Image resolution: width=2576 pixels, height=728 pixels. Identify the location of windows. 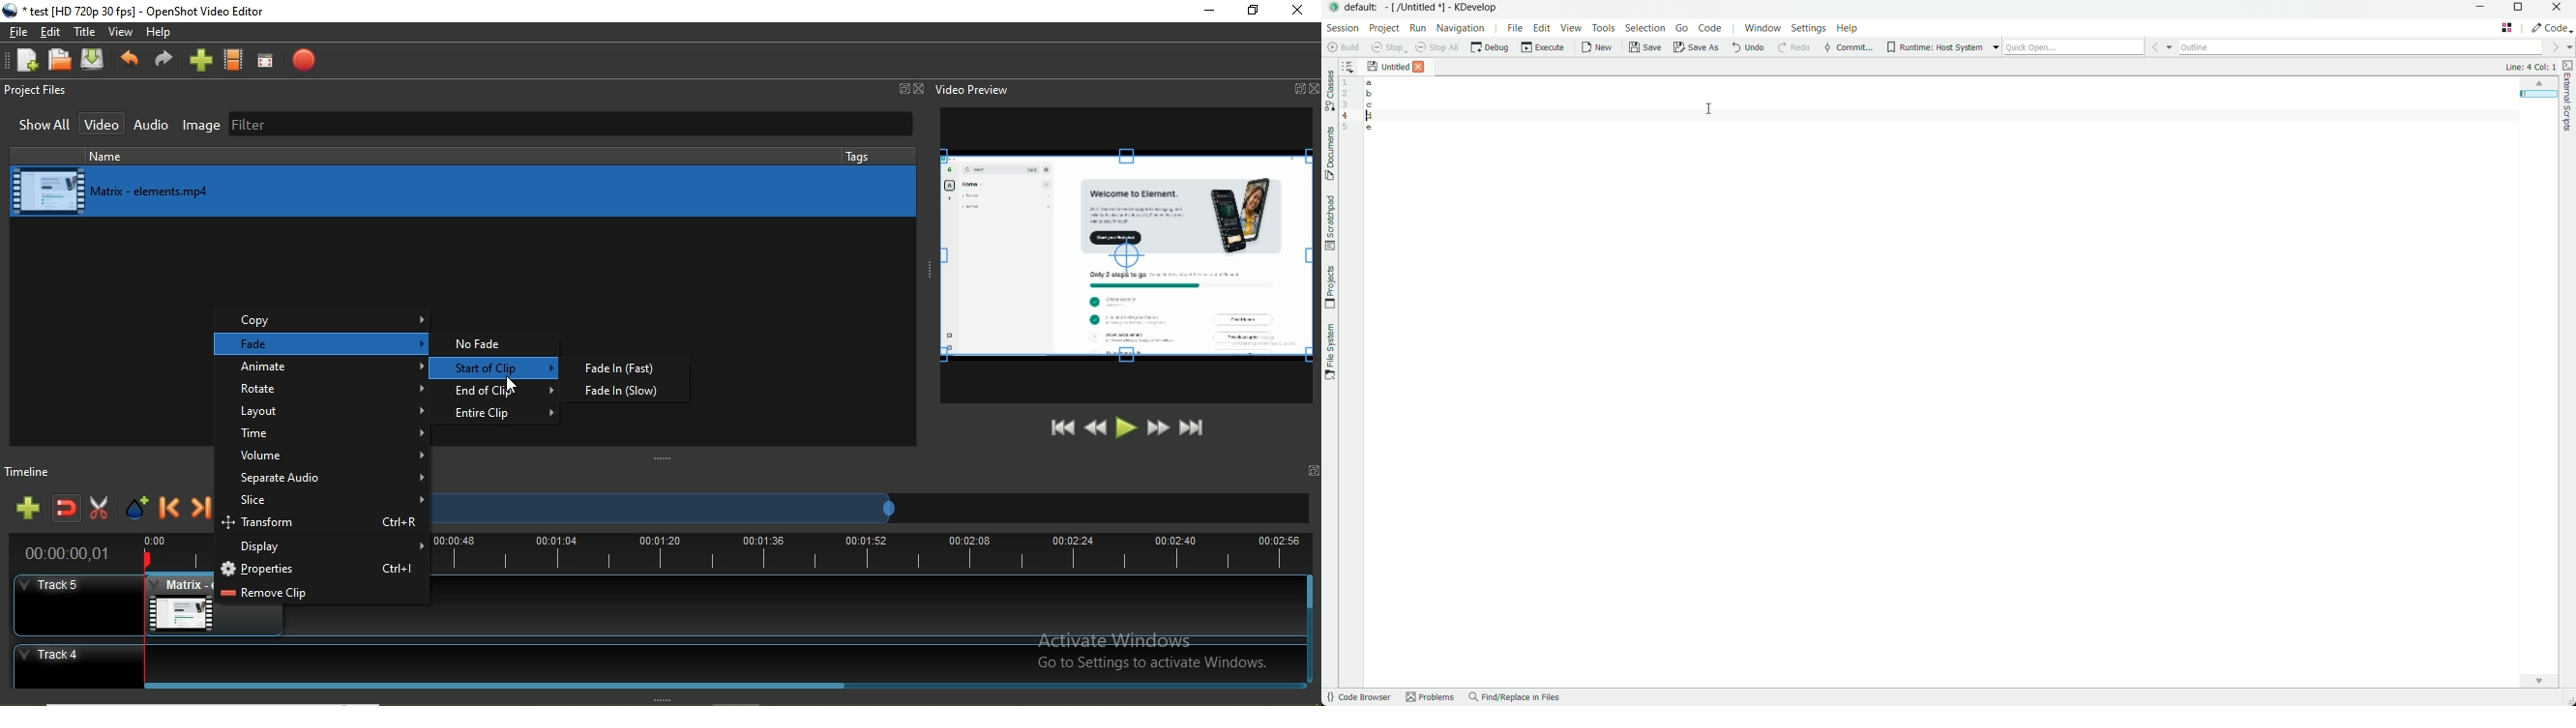
(1761, 30).